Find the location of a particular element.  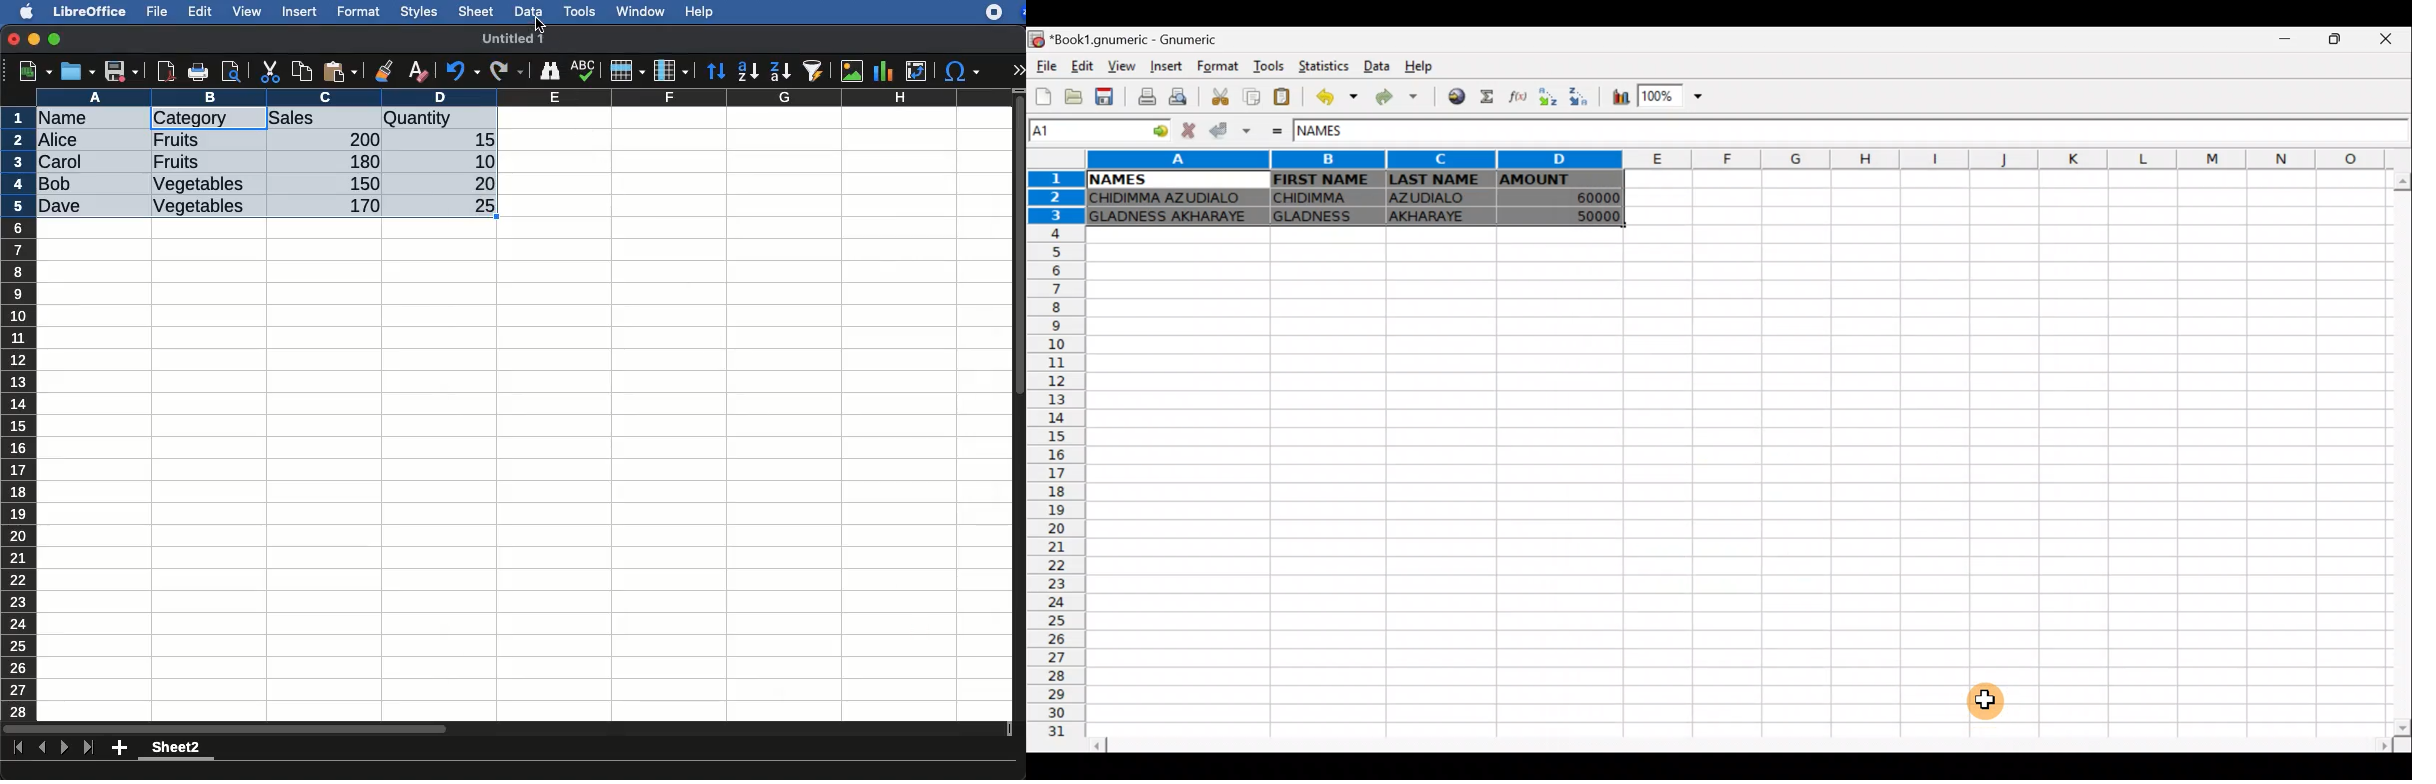

sort is located at coordinates (715, 72).